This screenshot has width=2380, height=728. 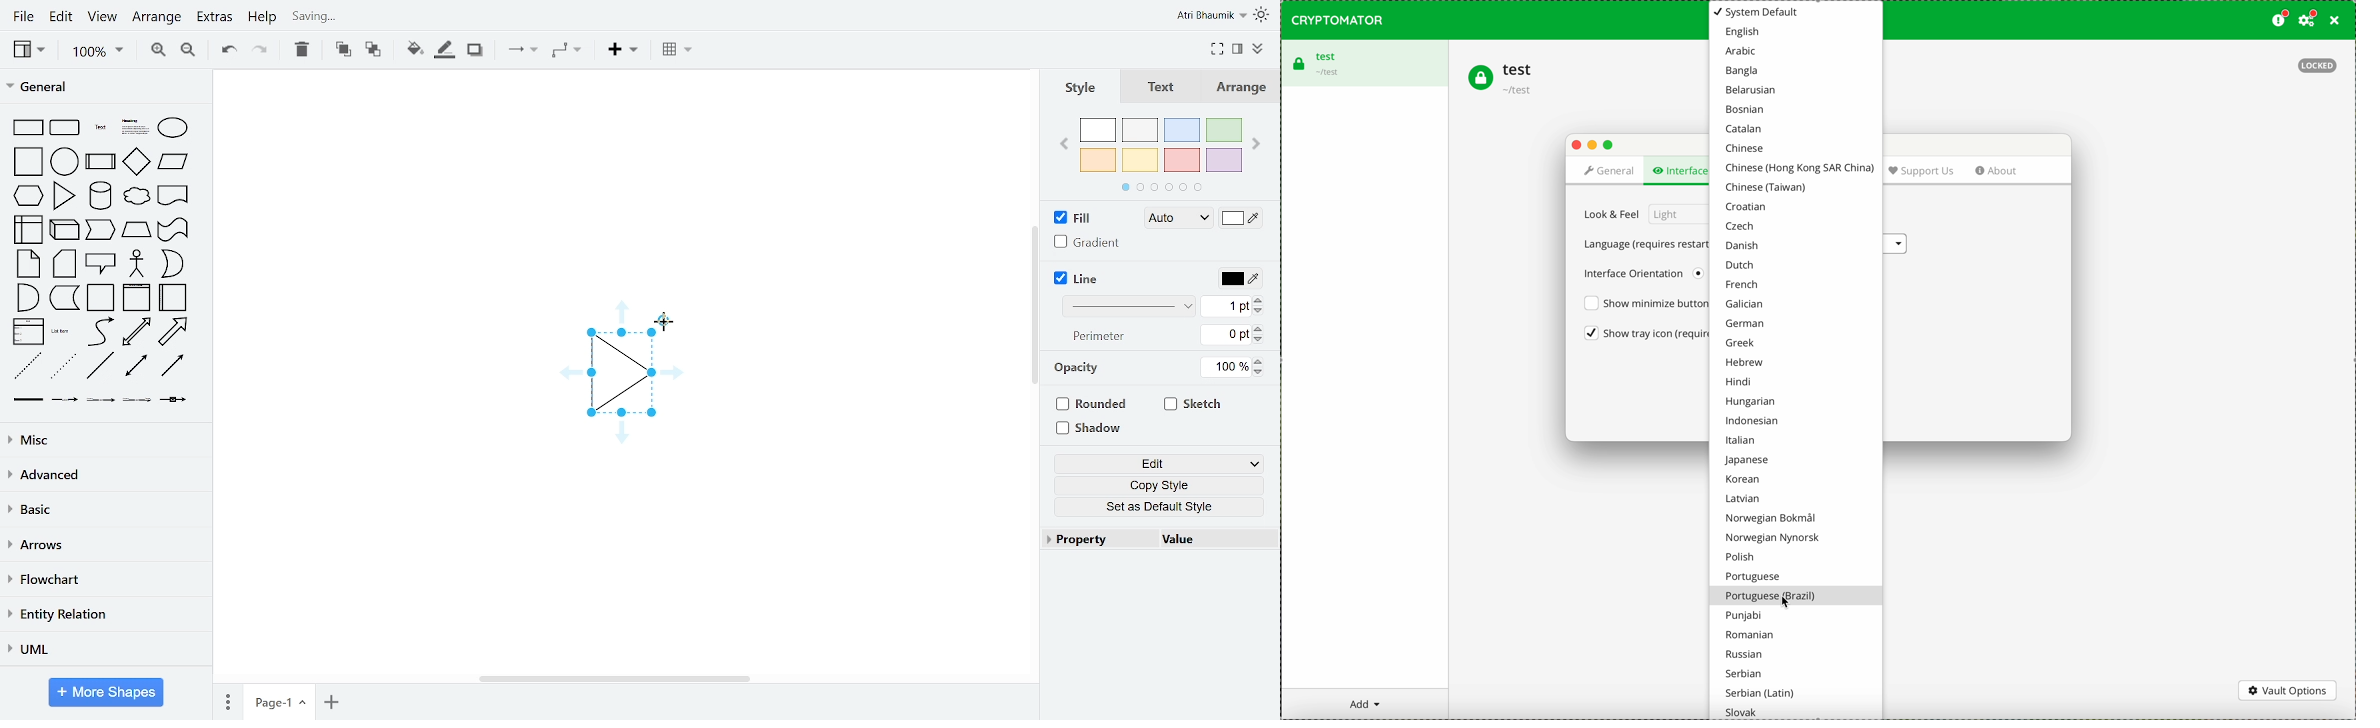 I want to click on increase line width, so click(x=1258, y=299).